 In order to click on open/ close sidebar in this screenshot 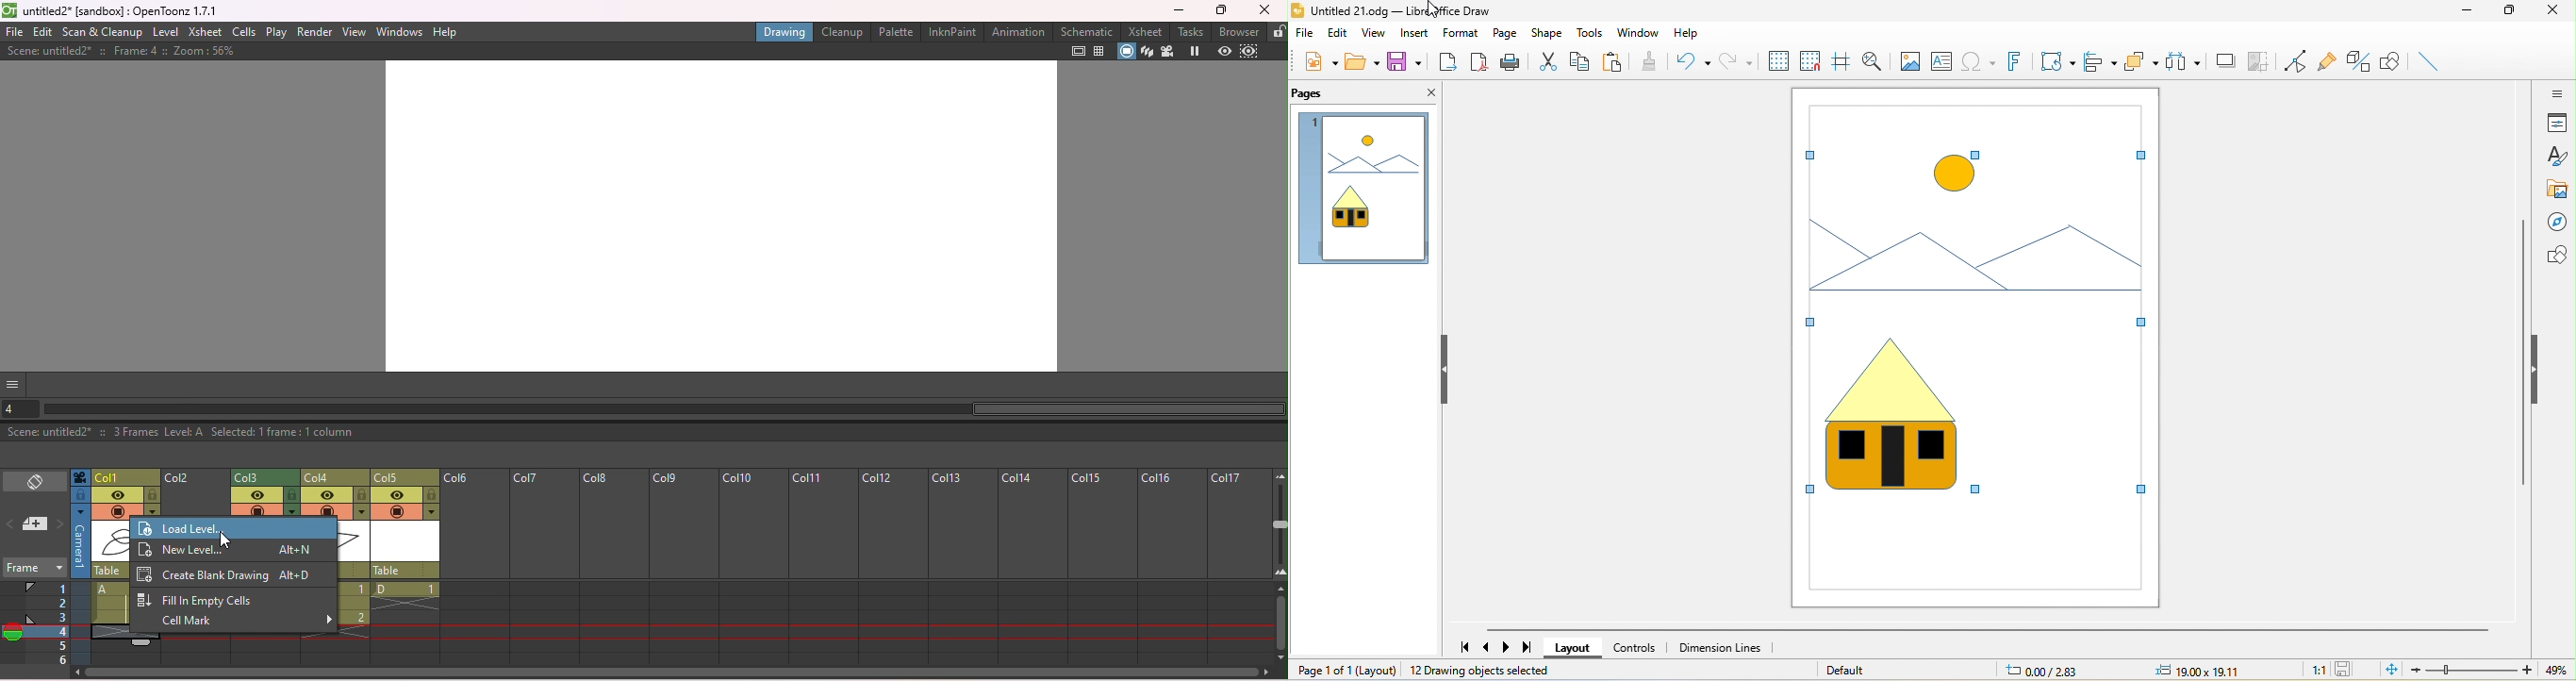, I will do `click(2555, 92)`.